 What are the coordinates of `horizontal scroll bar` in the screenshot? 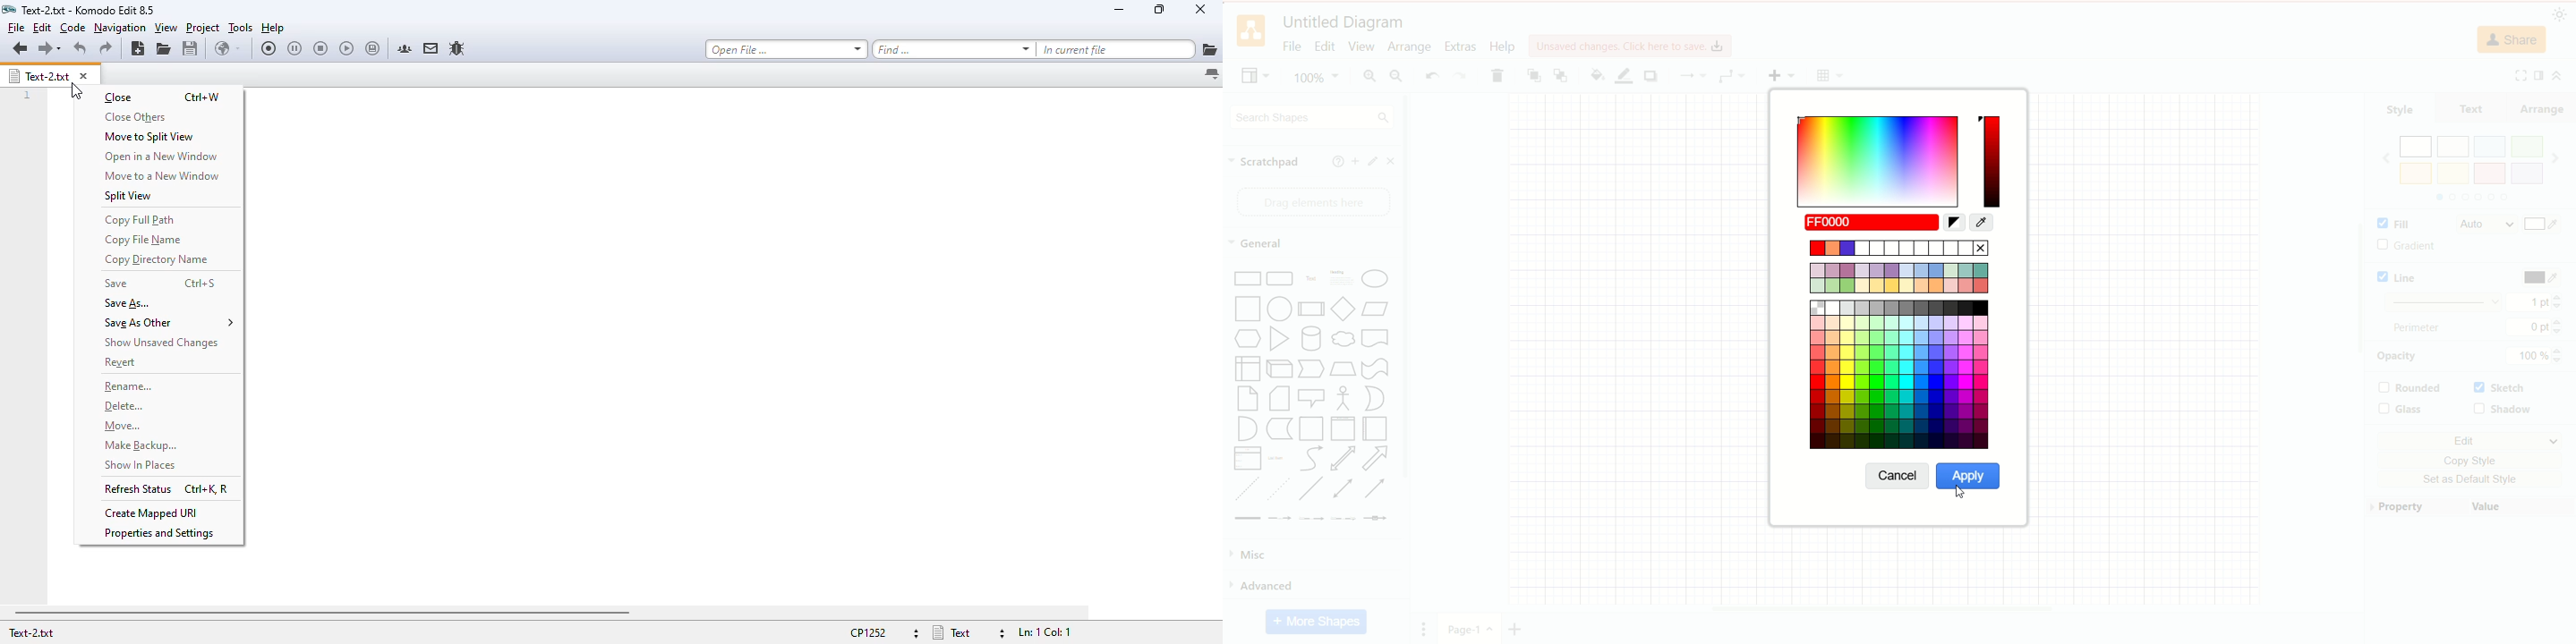 It's located at (322, 613).